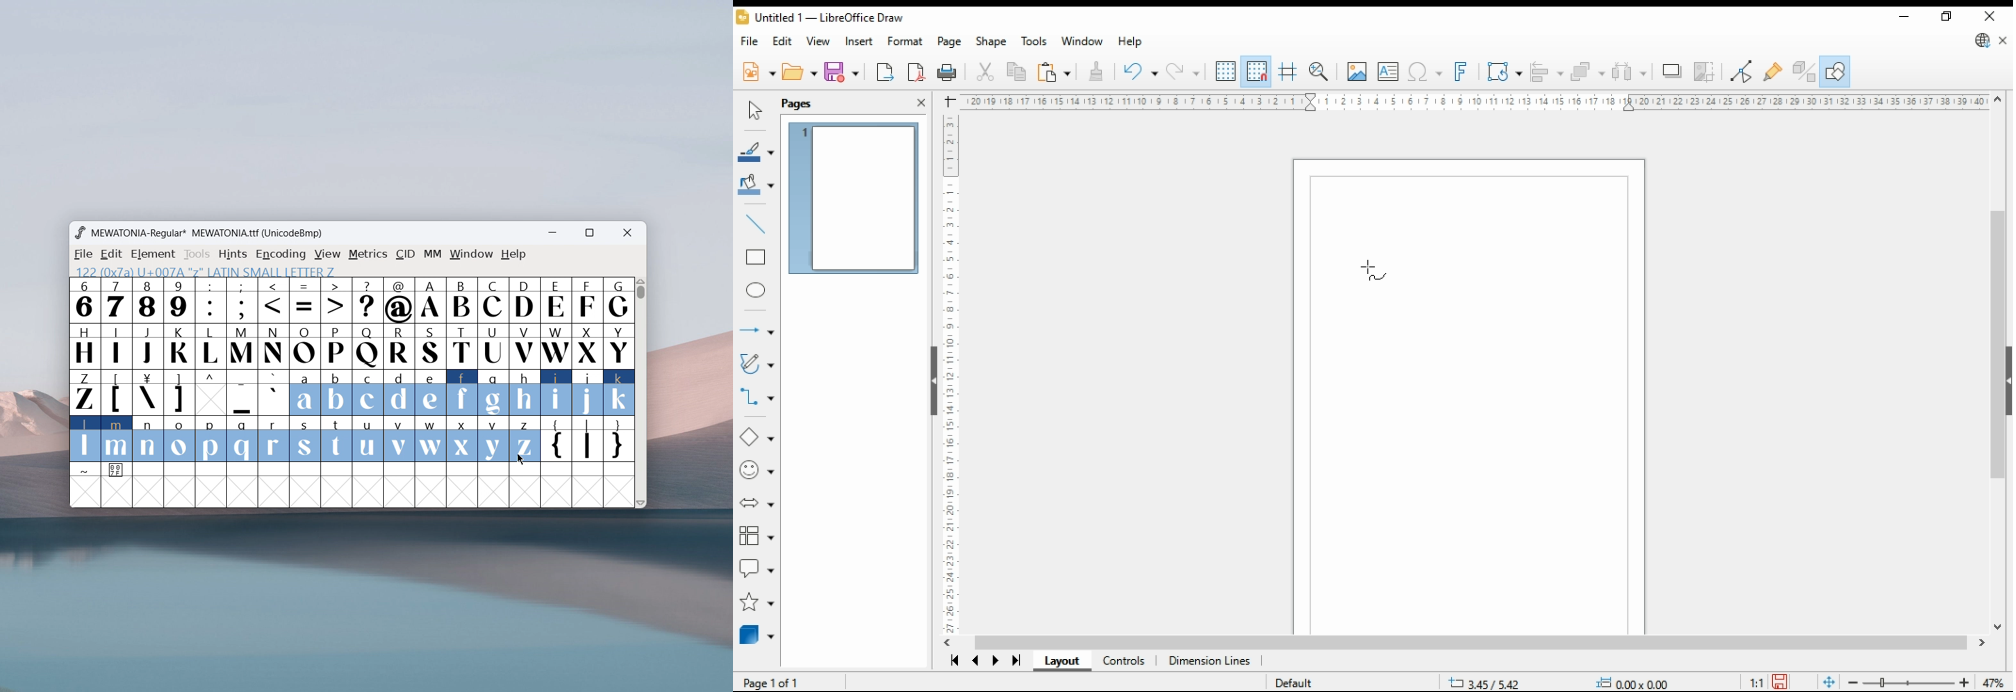 The width and height of the screenshot is (2016, 700). I want to click on R, so click(399, 347).